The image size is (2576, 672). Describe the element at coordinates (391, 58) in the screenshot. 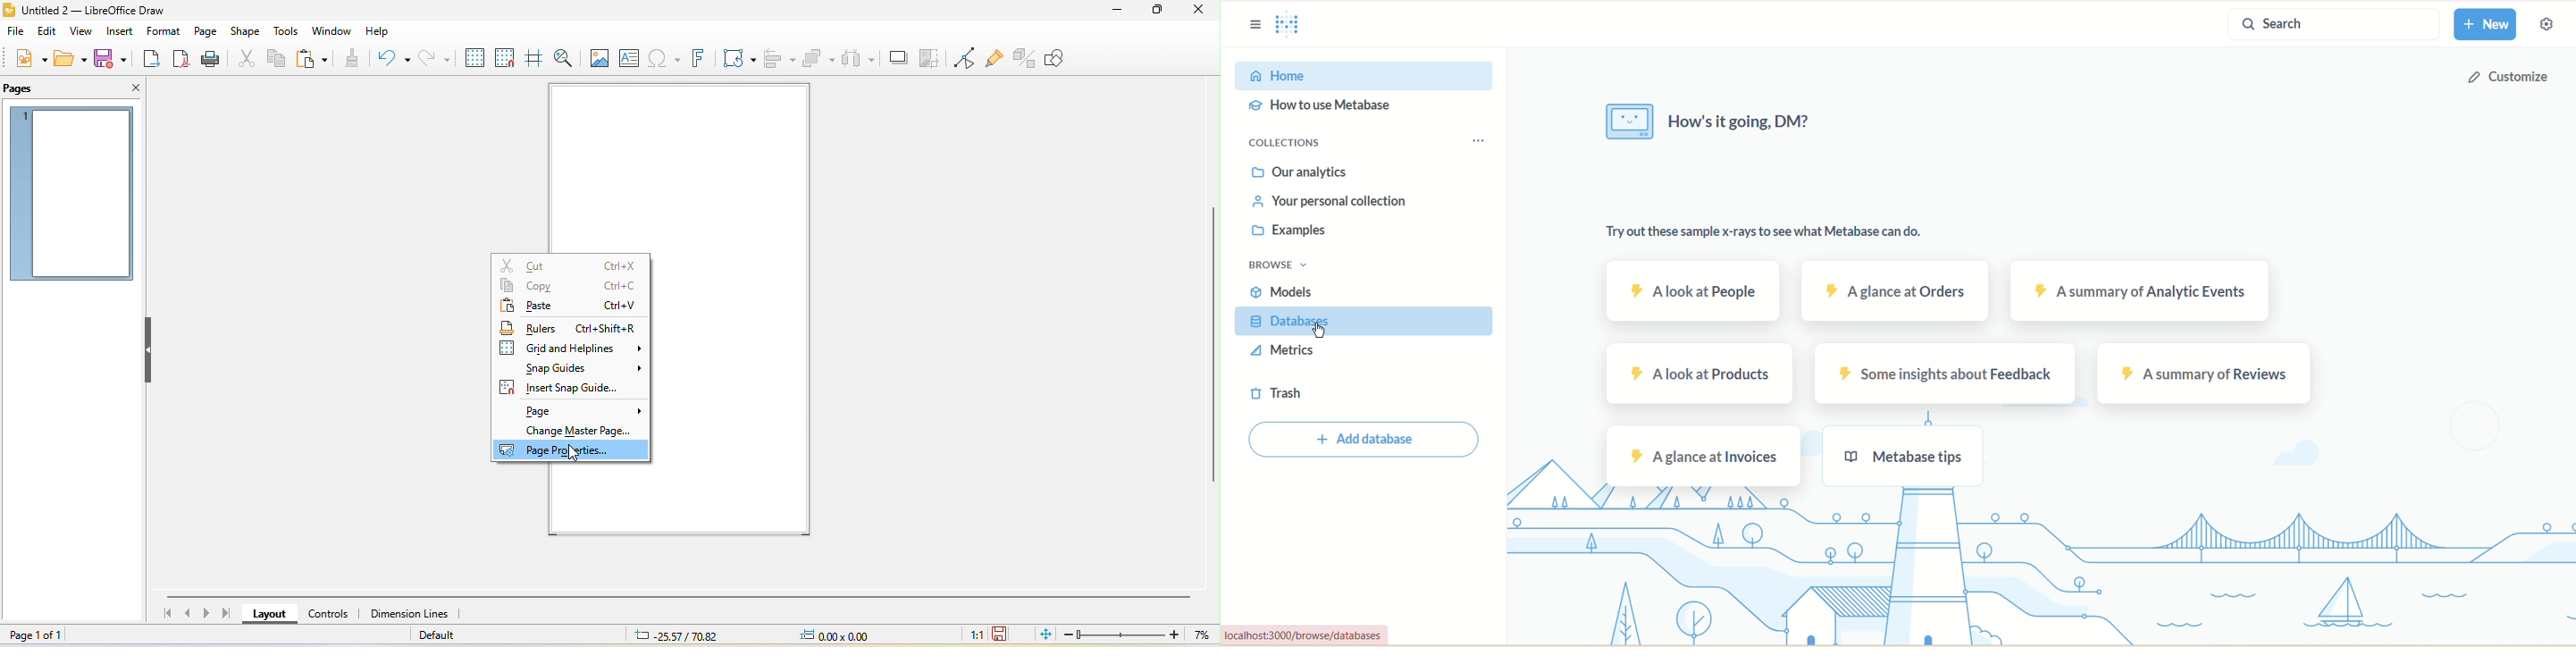

I see `undo` at that location.